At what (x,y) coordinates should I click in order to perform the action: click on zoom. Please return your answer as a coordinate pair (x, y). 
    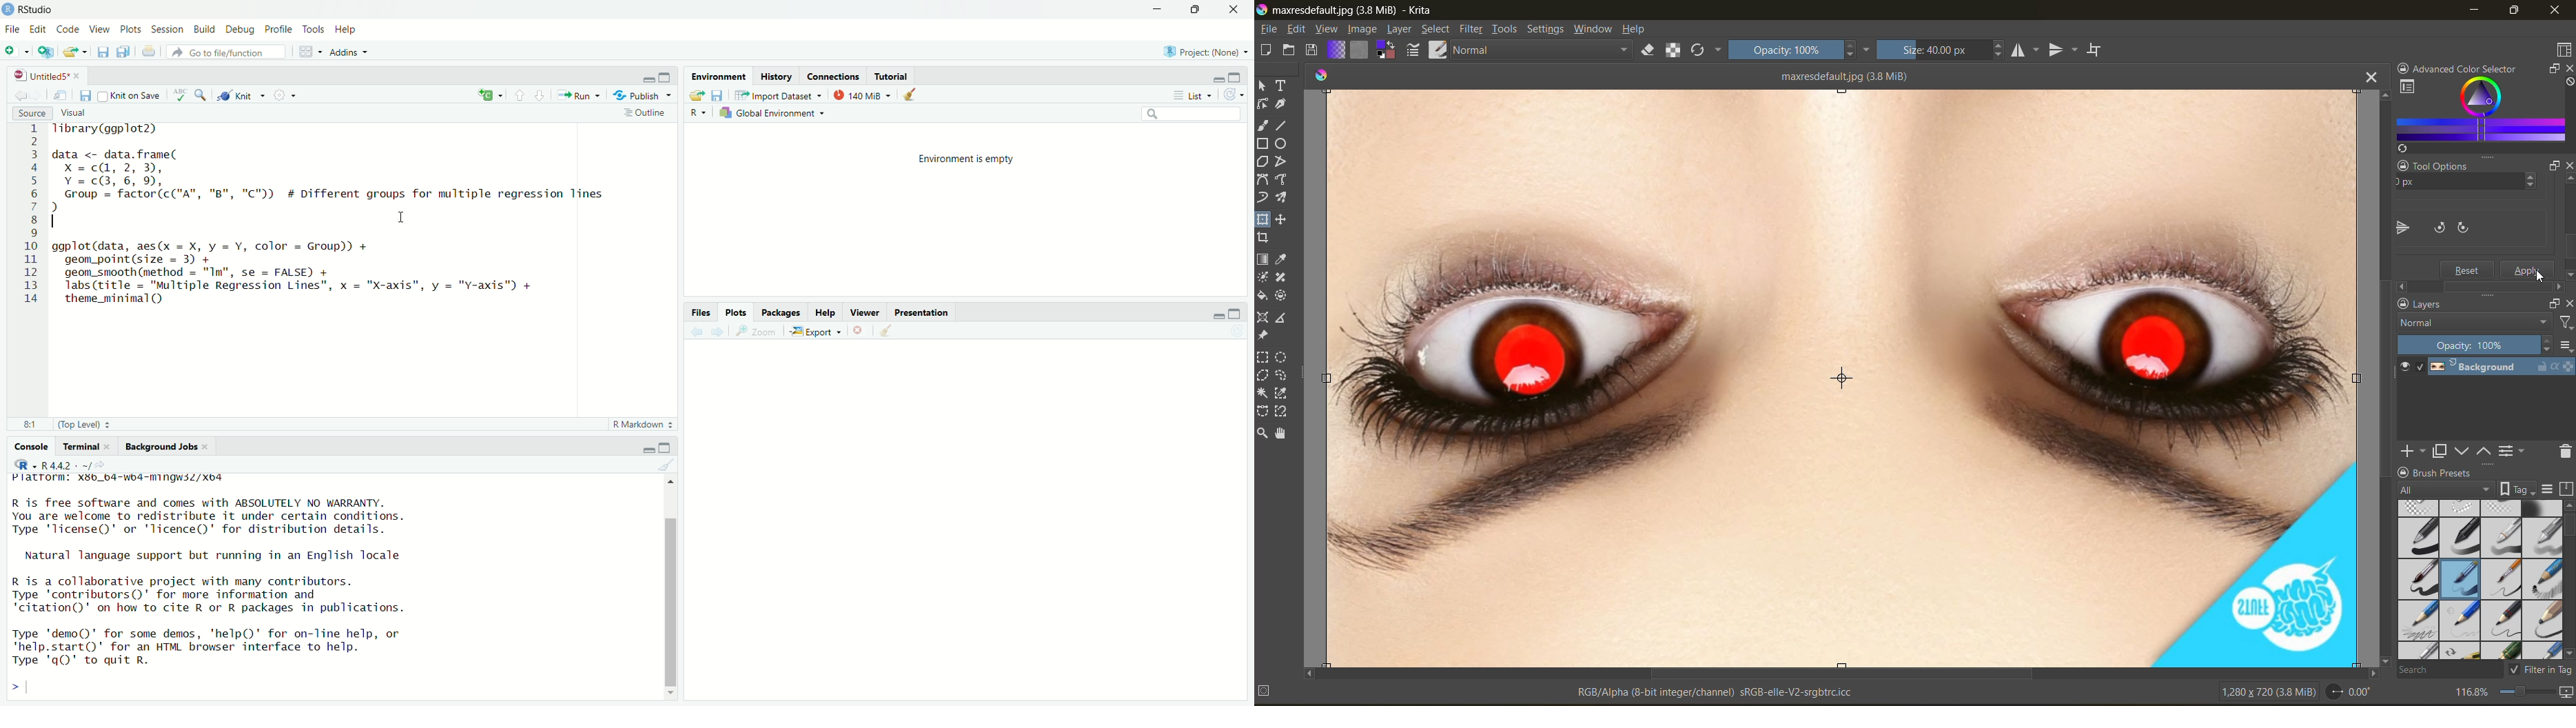
    Looking at the image, I should click on (756, 333).